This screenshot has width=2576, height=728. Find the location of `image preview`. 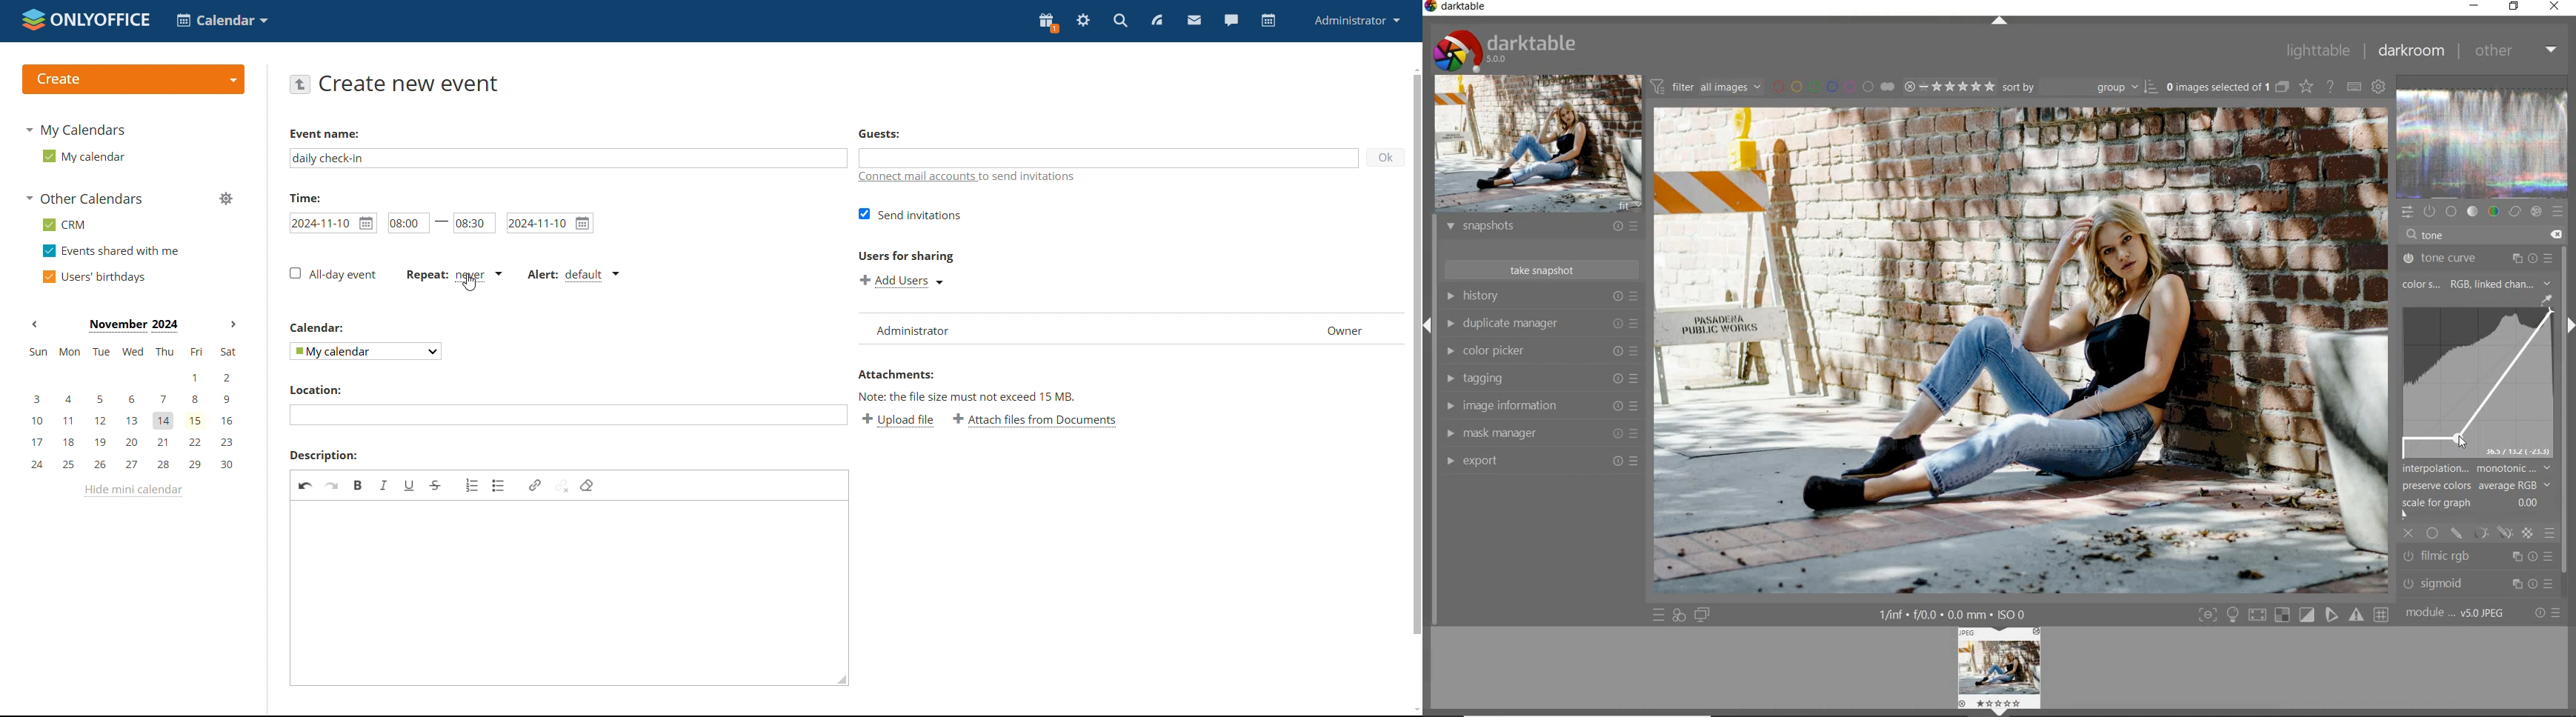

image preview is located at coordinates (1537, 144).